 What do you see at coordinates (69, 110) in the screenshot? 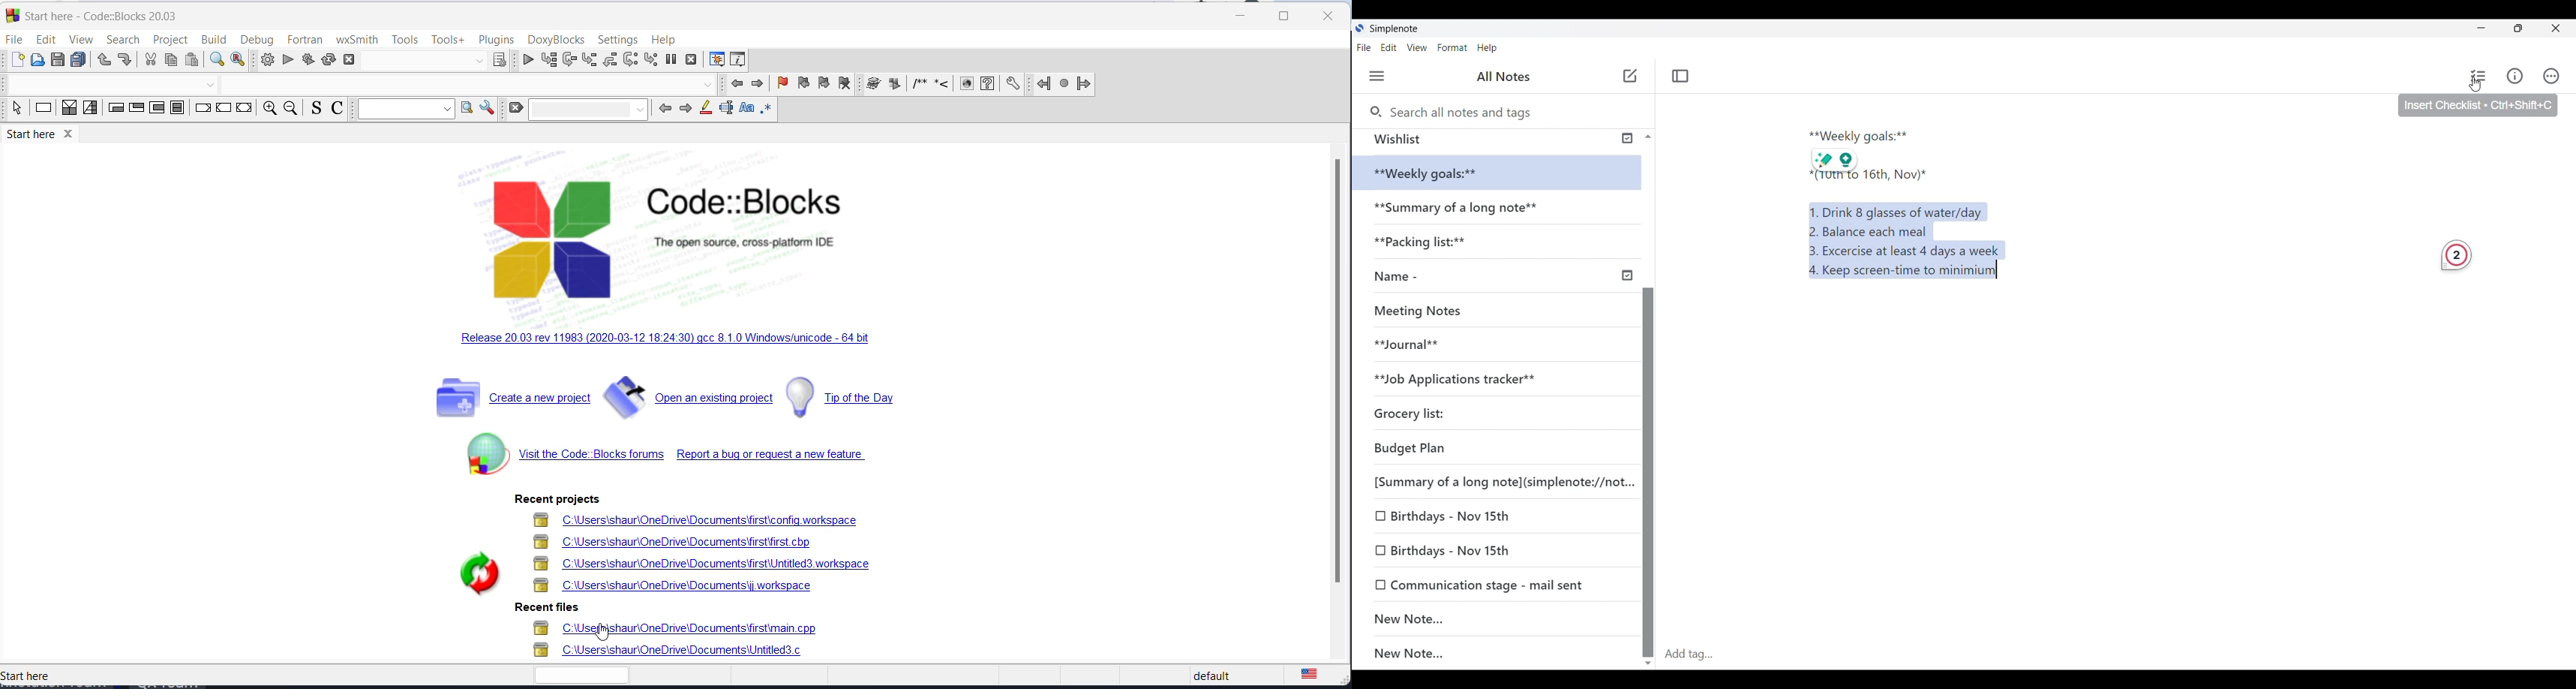
I see `decision` at bounding box center [69, 110].